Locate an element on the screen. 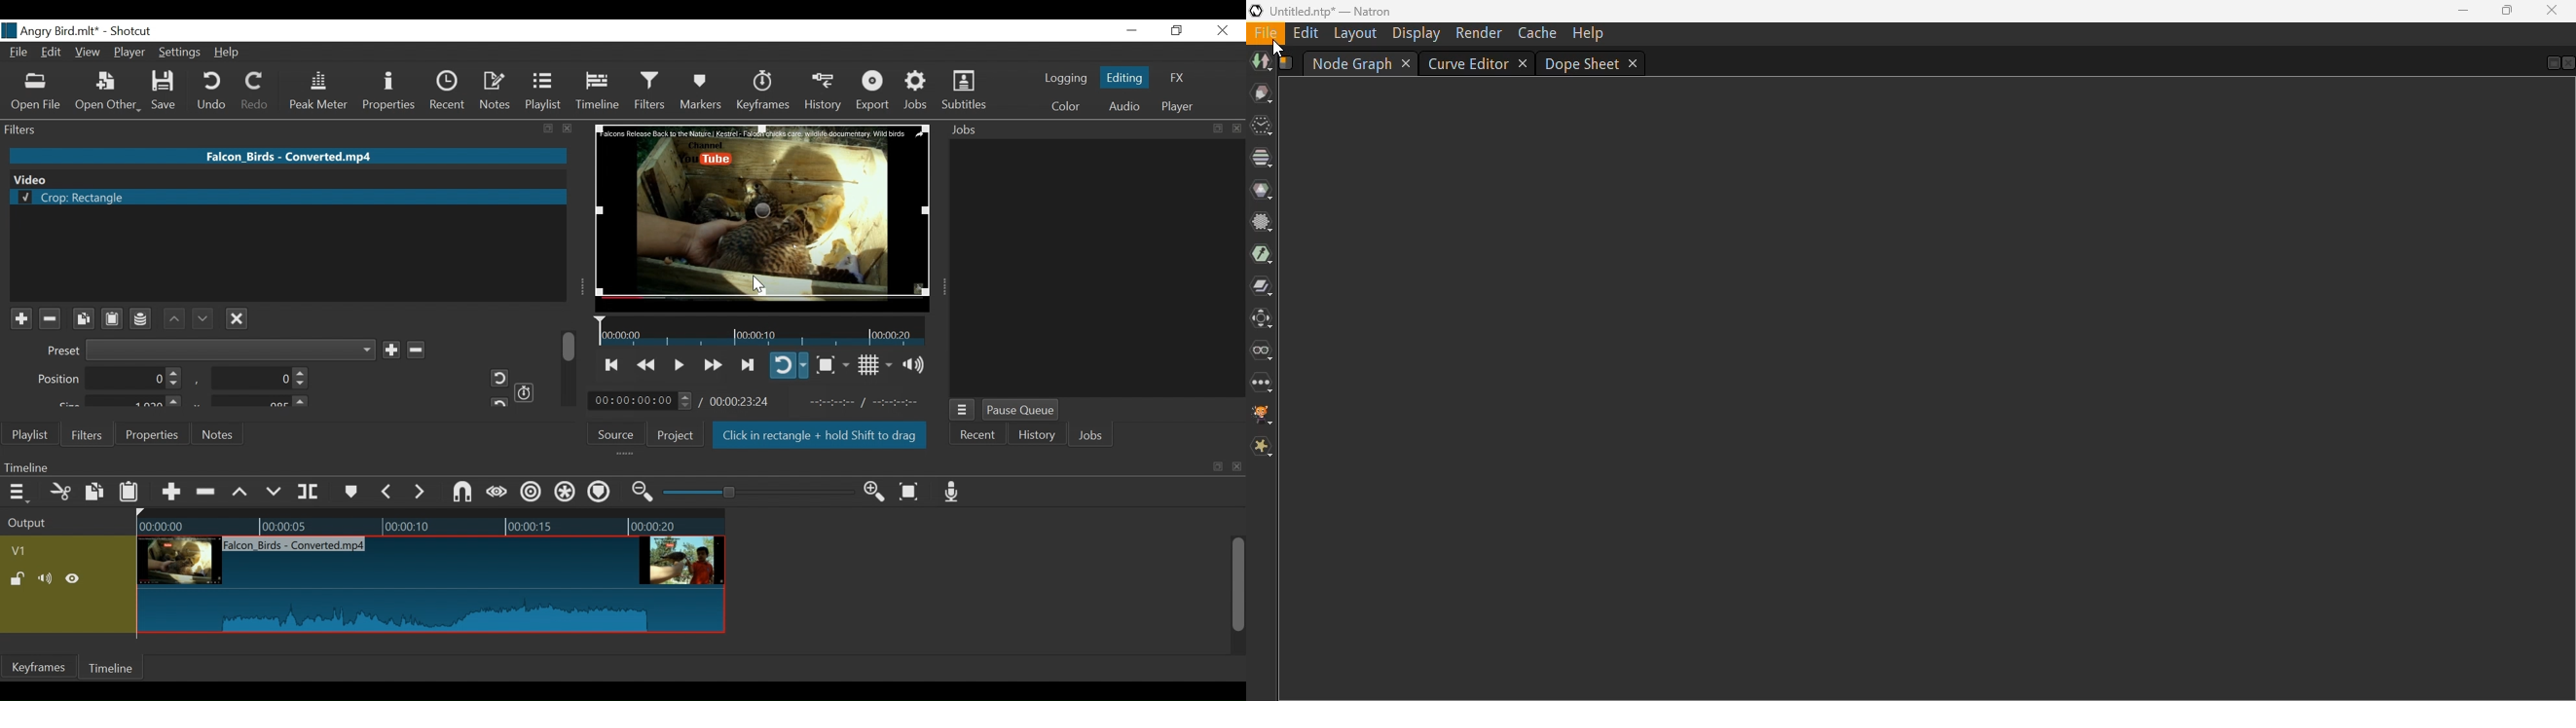 The height and width of the screenshot is (728, 2576). Present is located at coordinates (209, 350).